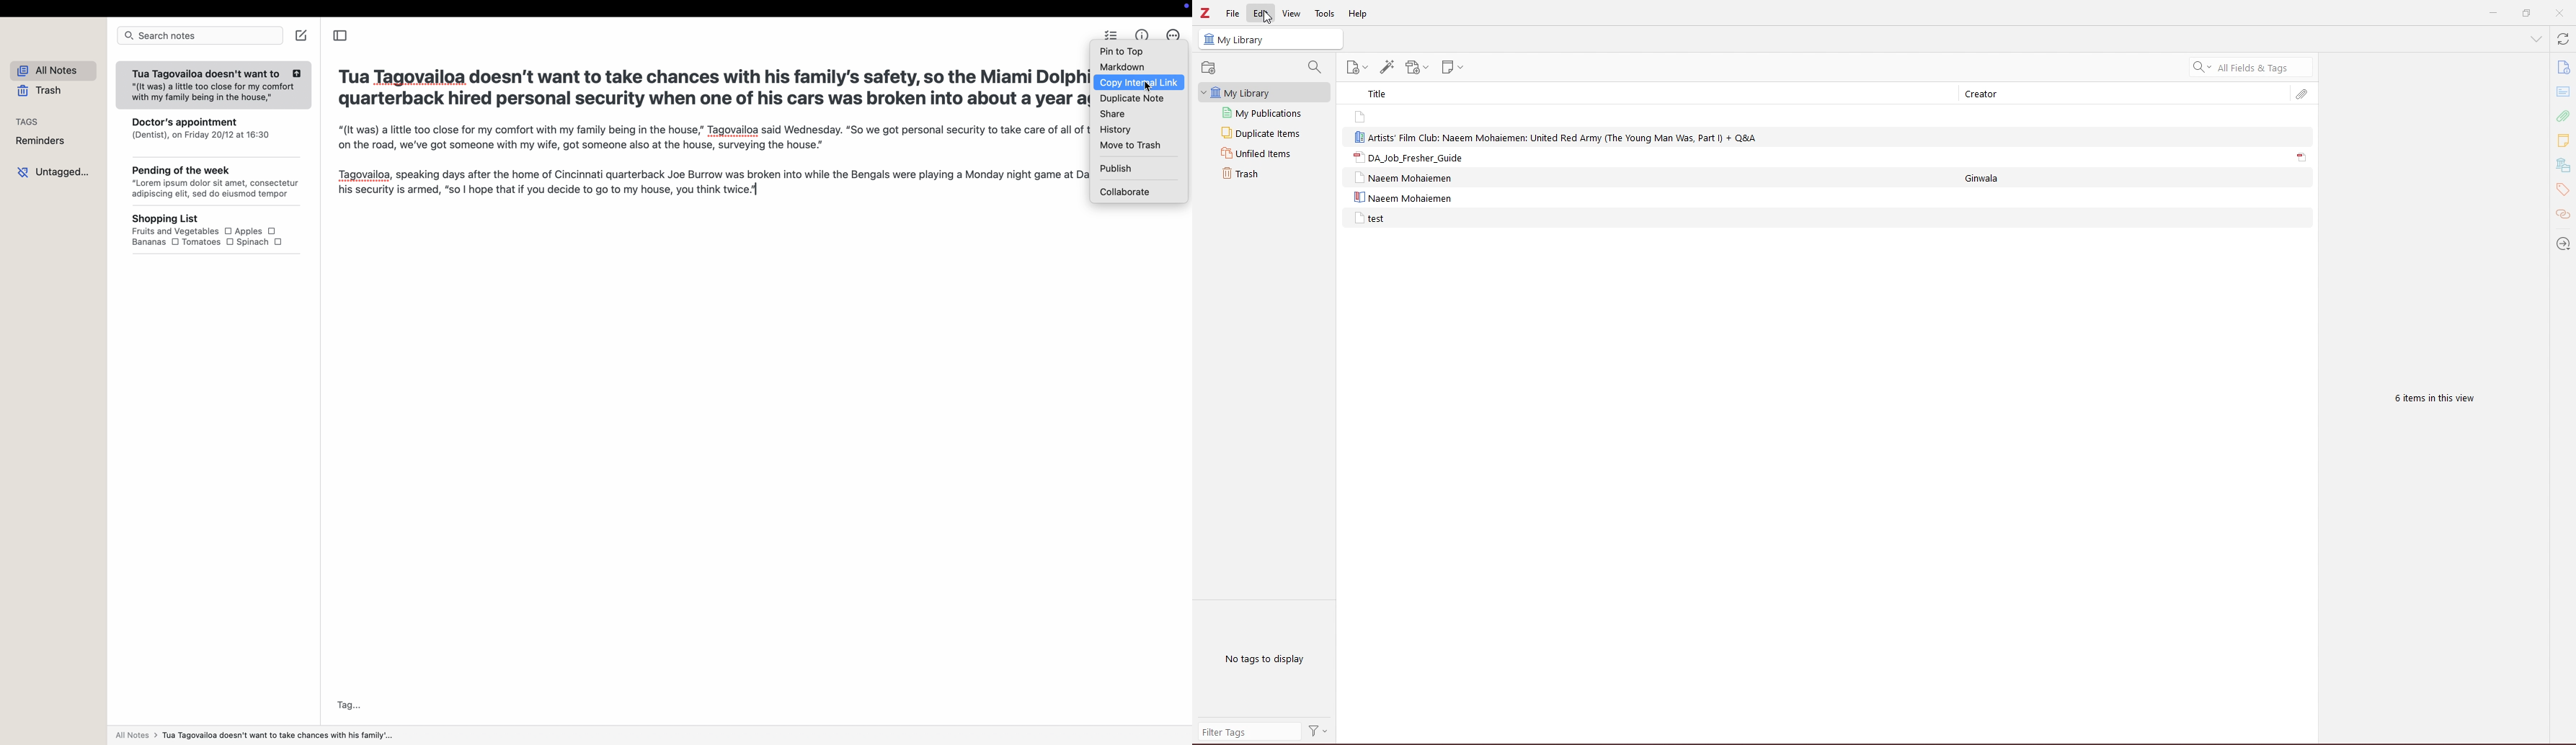  Describe the element at coordinates (1130, 100) in the screenshot. I see `duplicate note` at that location.